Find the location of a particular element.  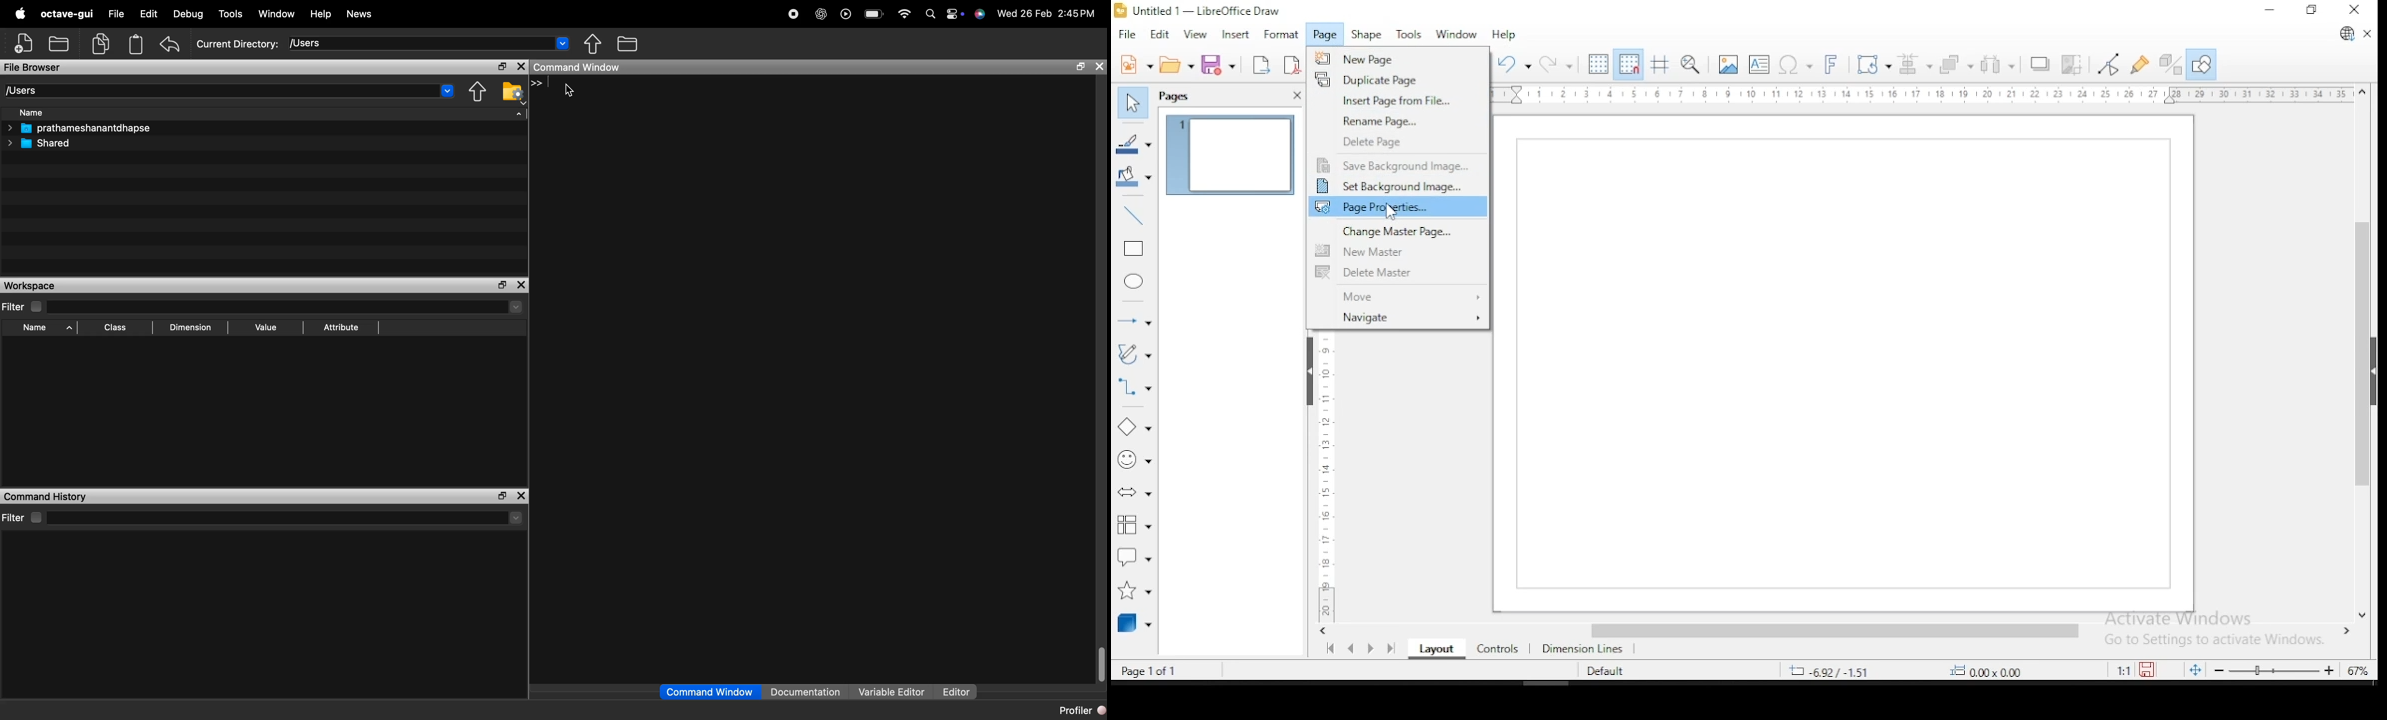

libreoffice update is located at coordinates (2344, 35).